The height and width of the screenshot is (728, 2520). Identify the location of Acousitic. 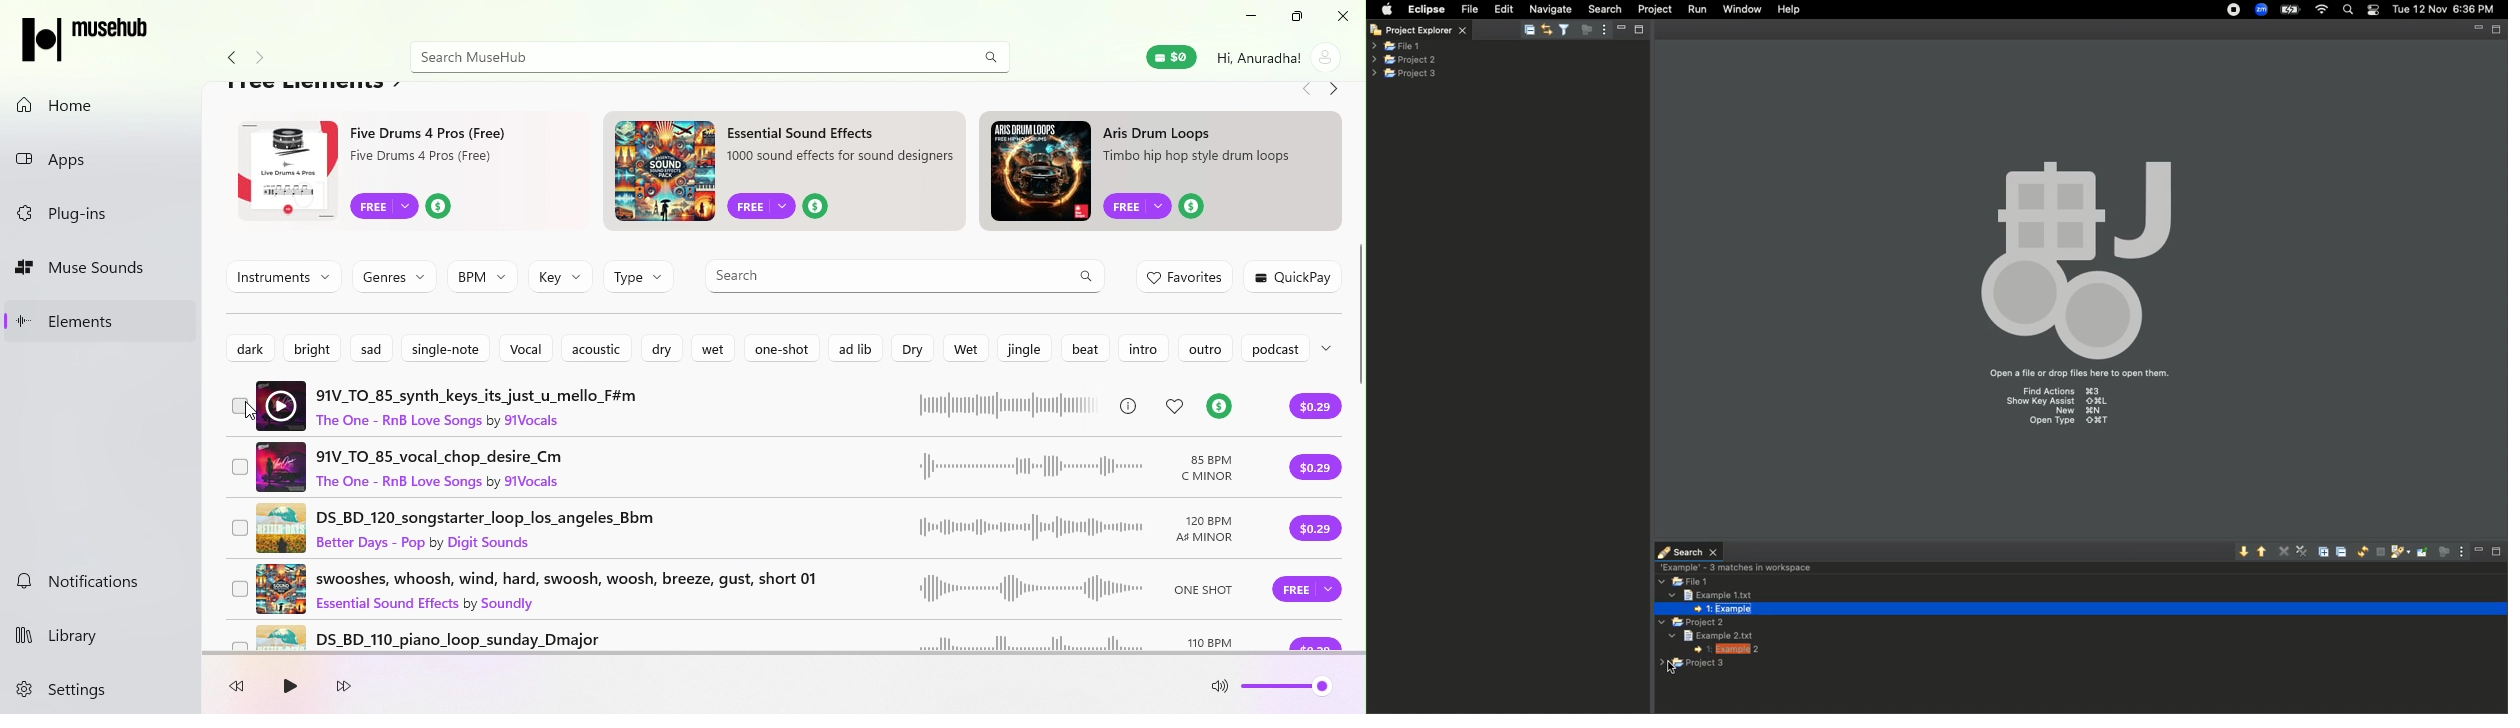
(595, 349).